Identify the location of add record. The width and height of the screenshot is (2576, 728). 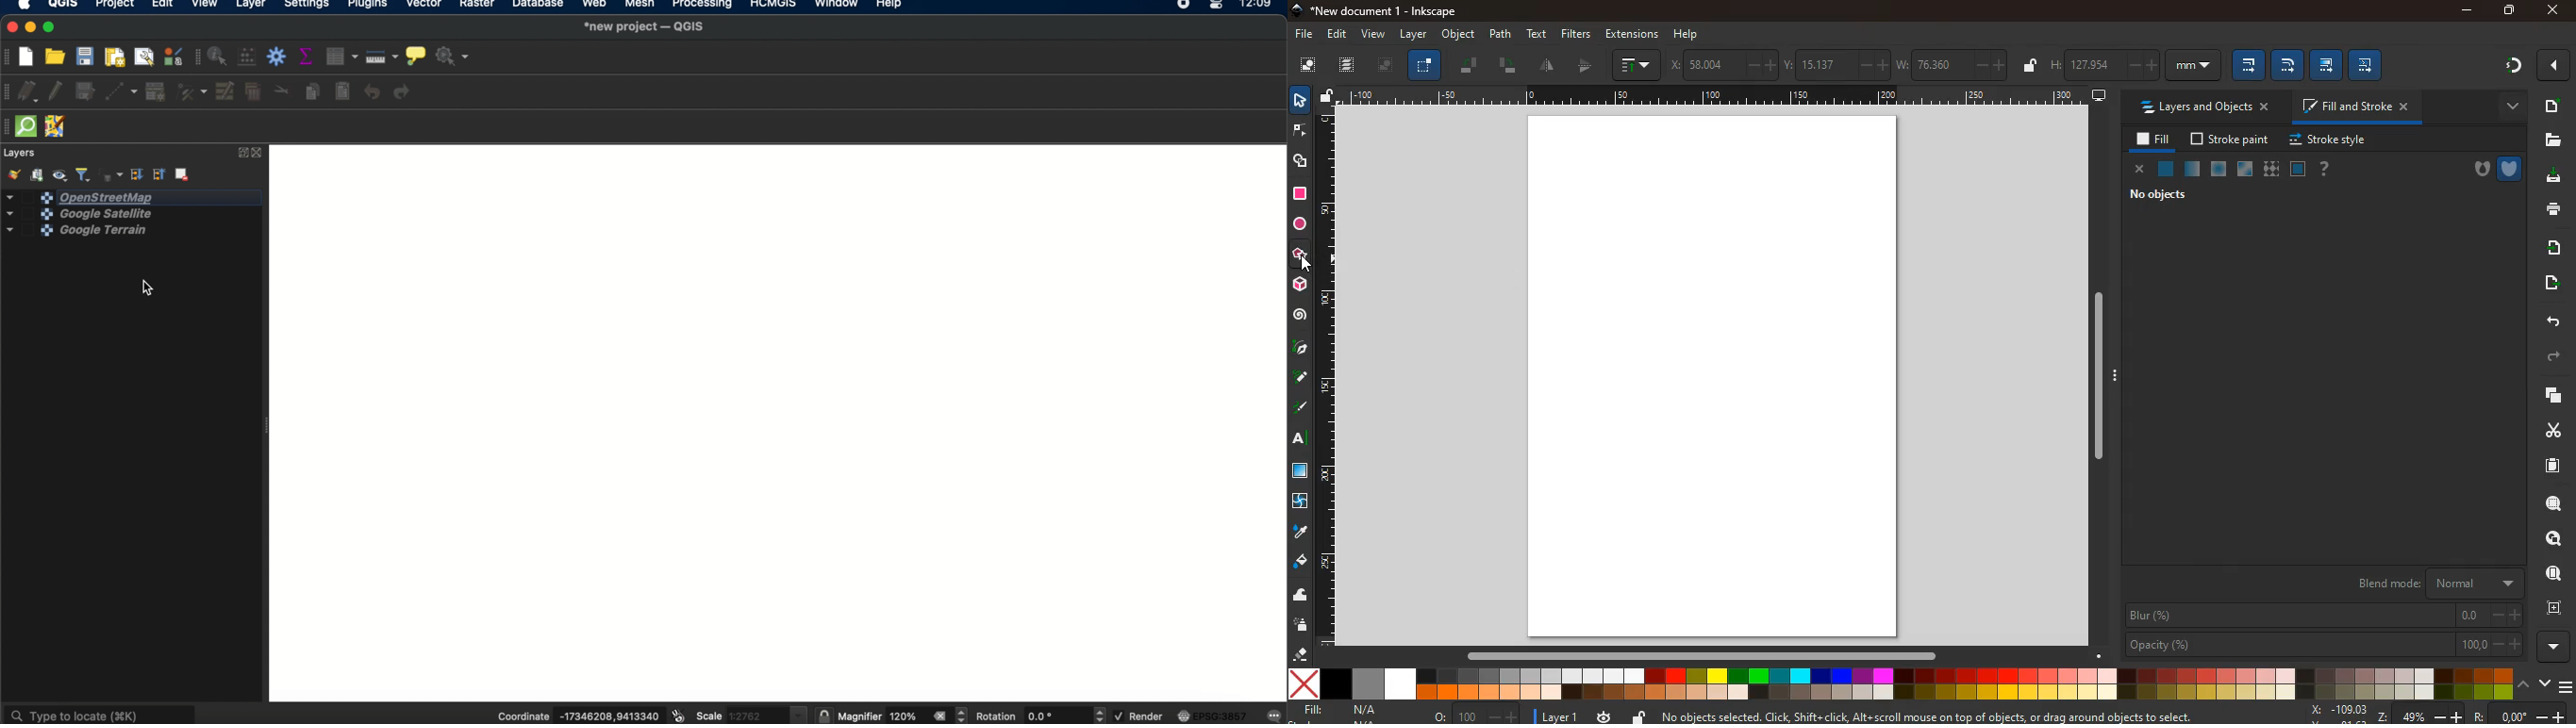
(155, 92).